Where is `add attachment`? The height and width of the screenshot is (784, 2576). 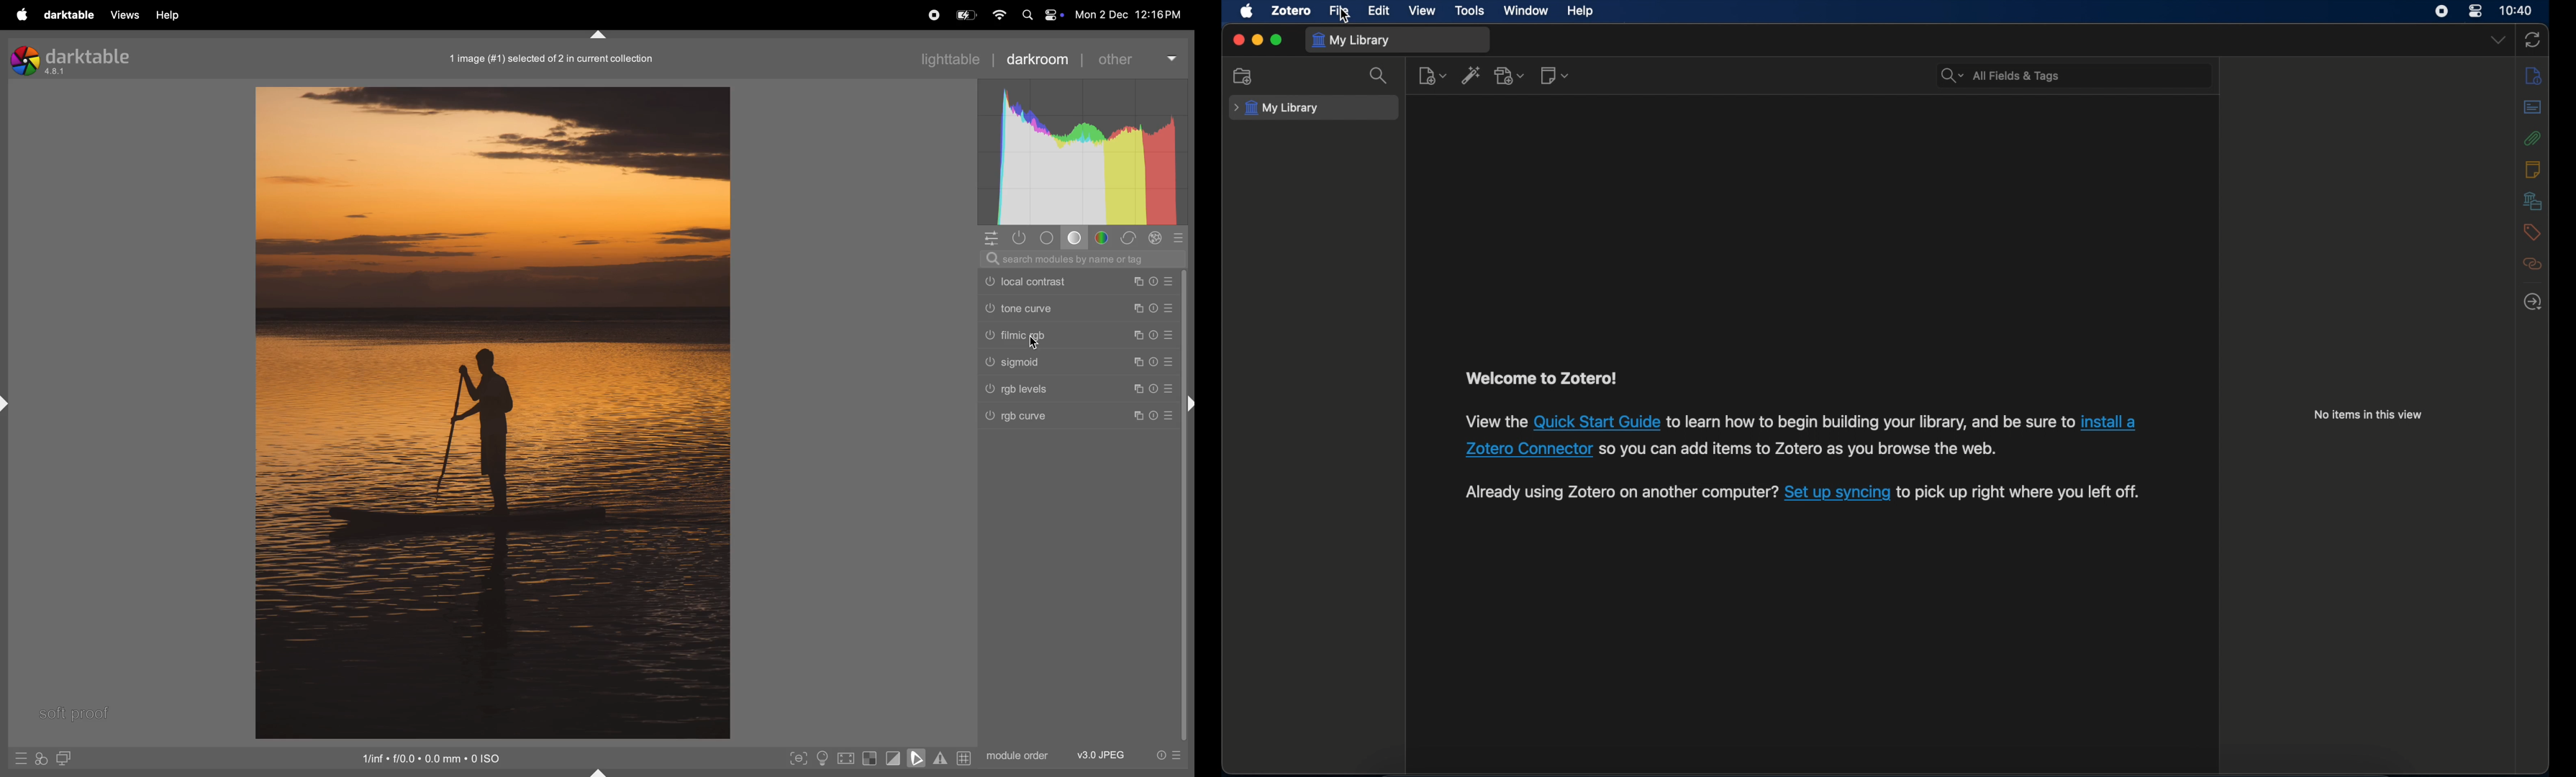 add attachment is located at coordinates (1511, 76).